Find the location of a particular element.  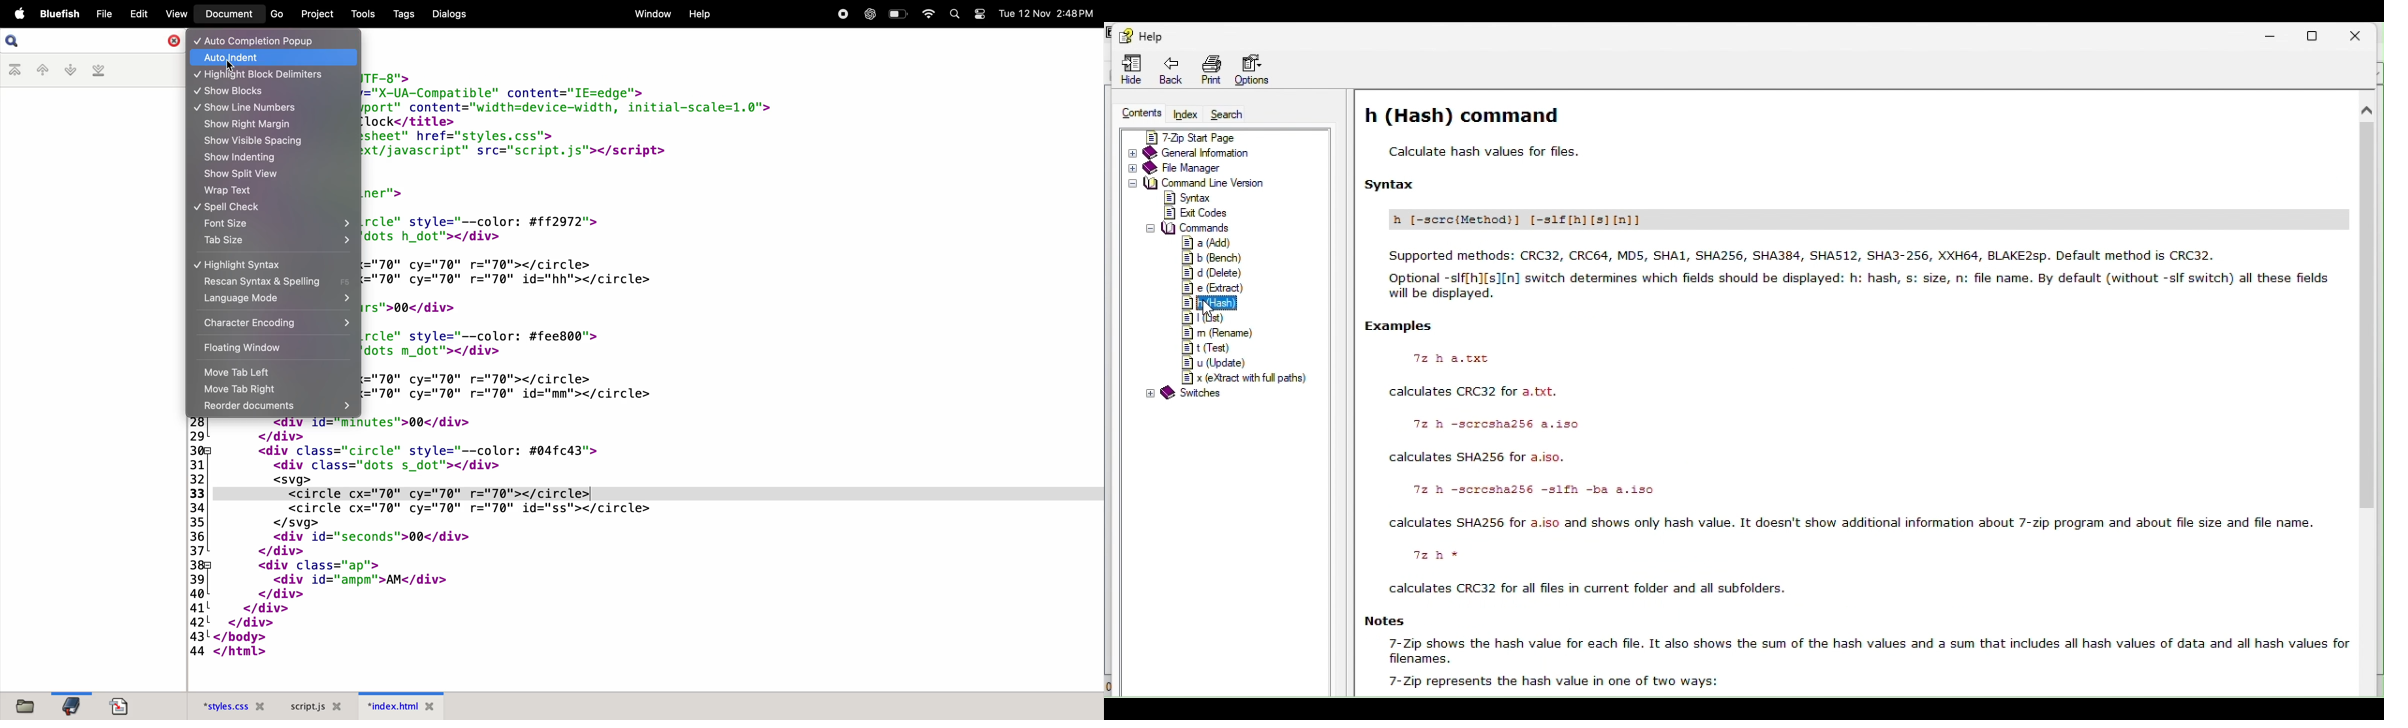

search bar is located at coordinates (92, 41).